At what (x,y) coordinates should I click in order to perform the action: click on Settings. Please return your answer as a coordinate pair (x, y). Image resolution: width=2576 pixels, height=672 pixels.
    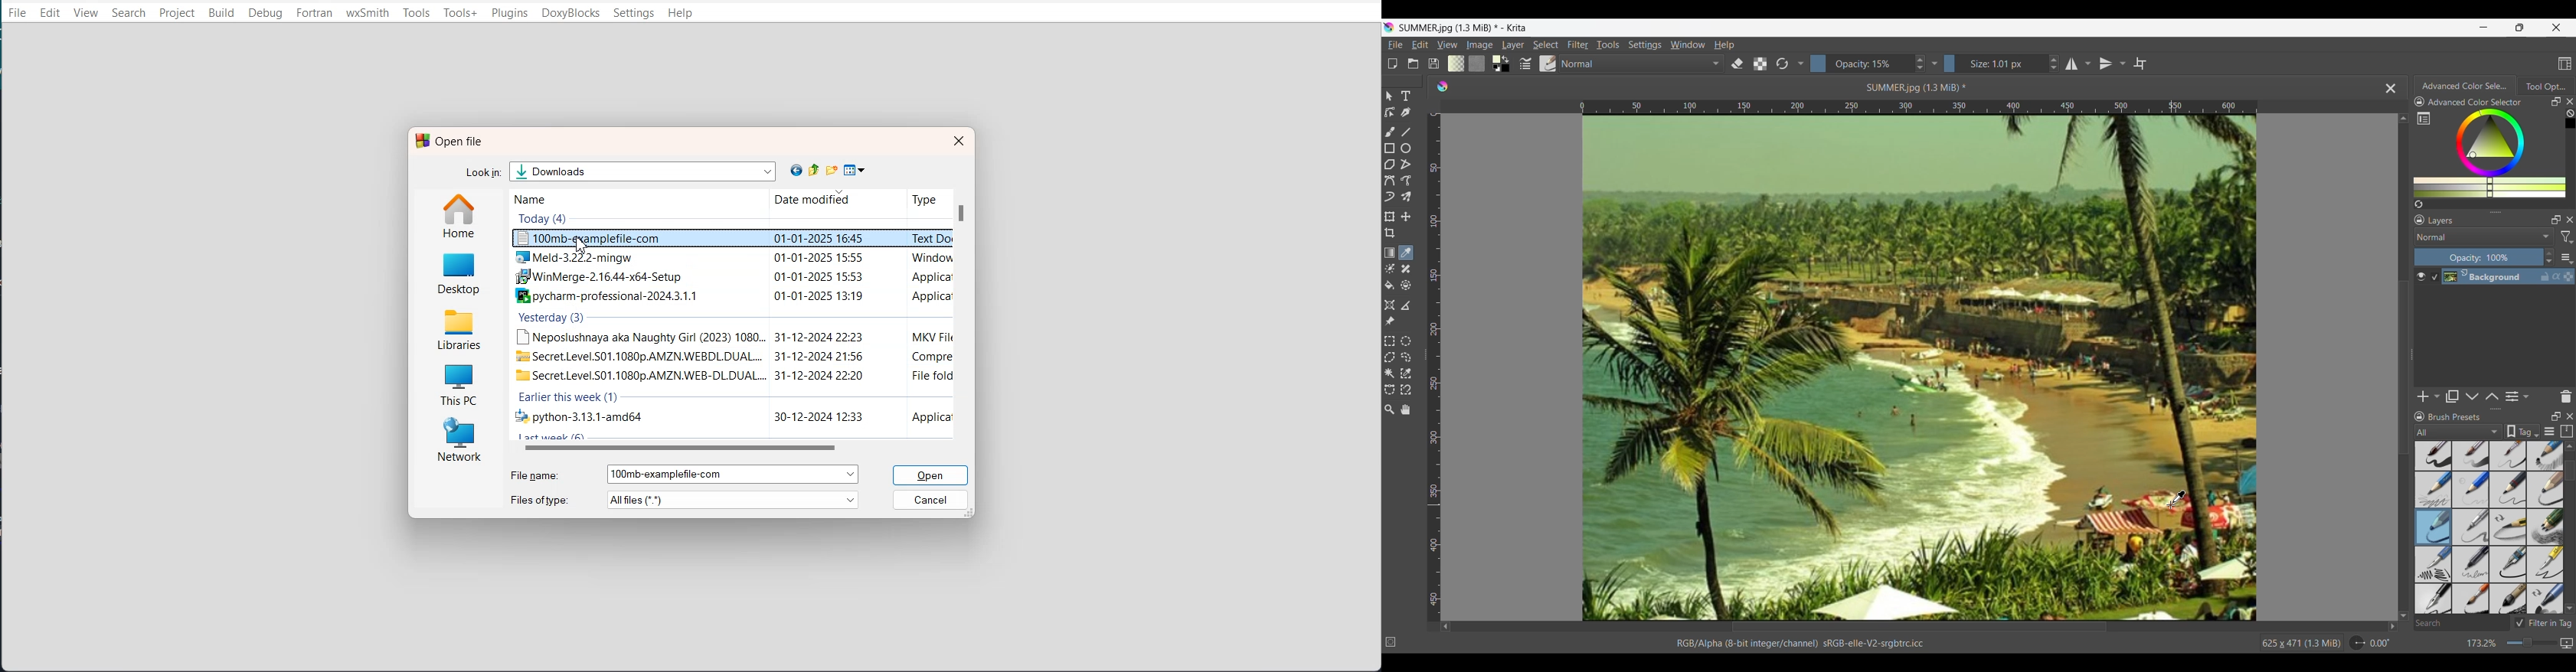
    Looking at the image, I should click on (633, 13).